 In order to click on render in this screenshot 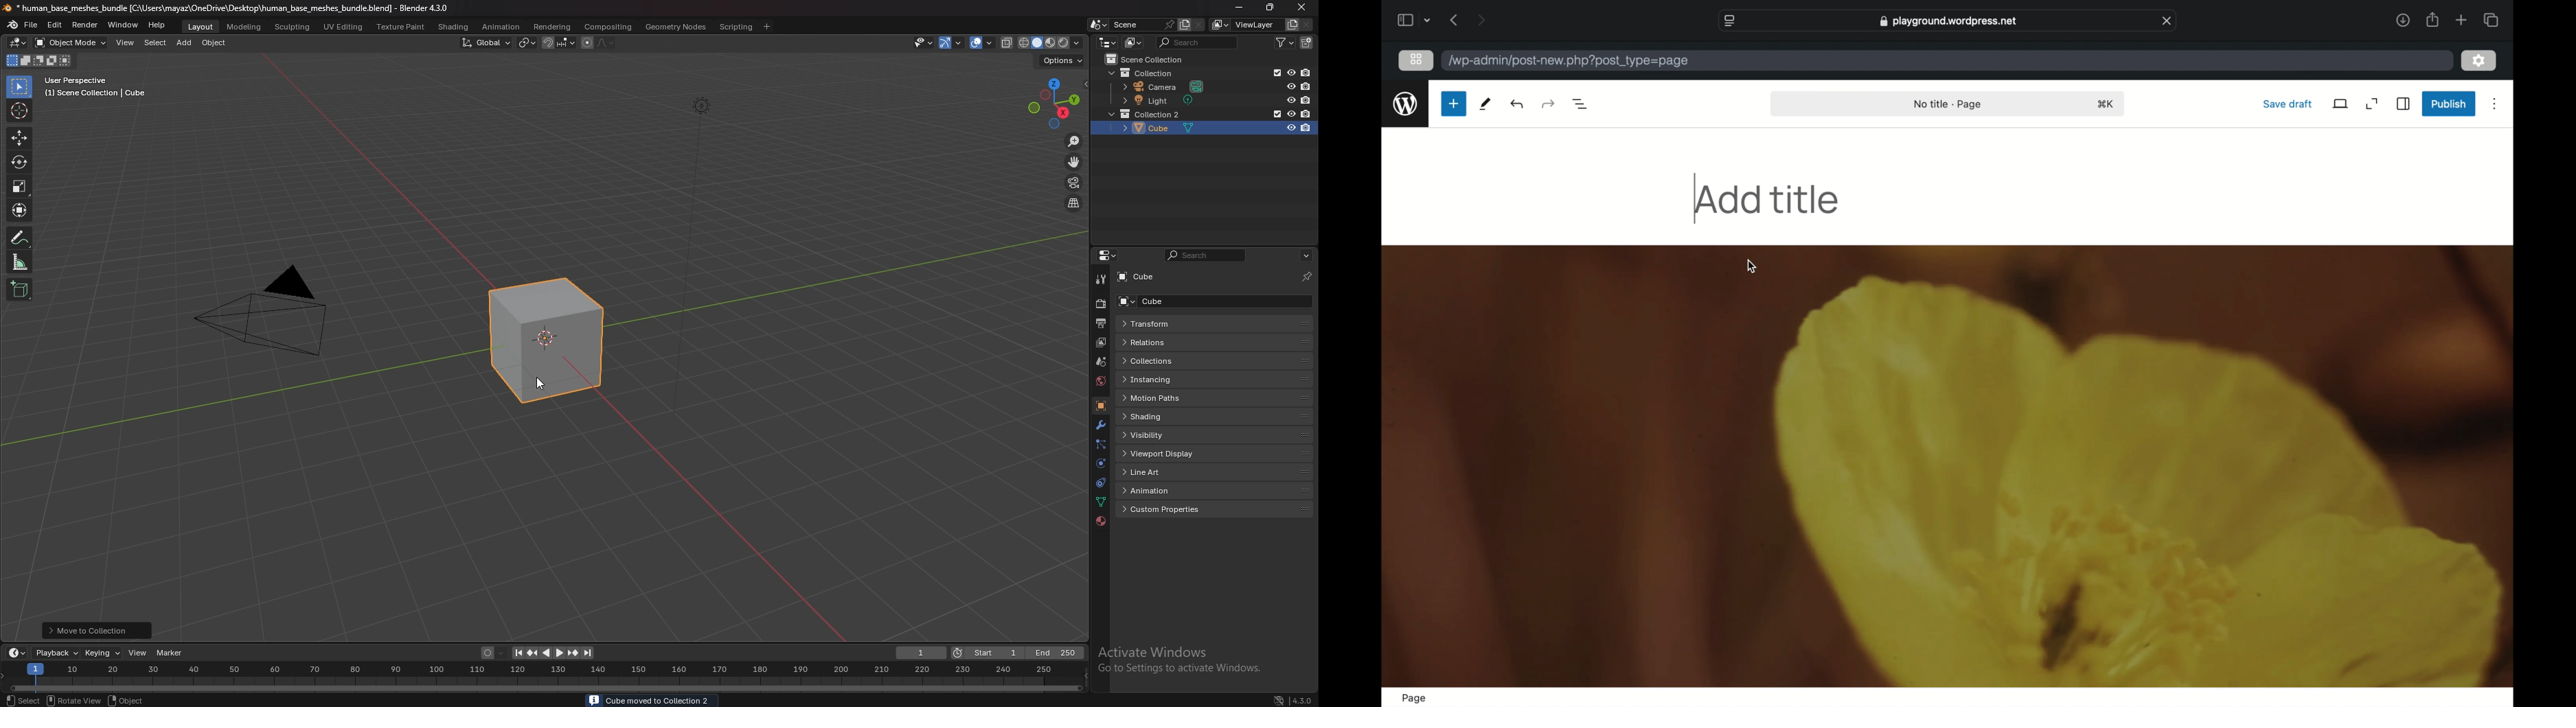, I will do `click(86, 25)`.